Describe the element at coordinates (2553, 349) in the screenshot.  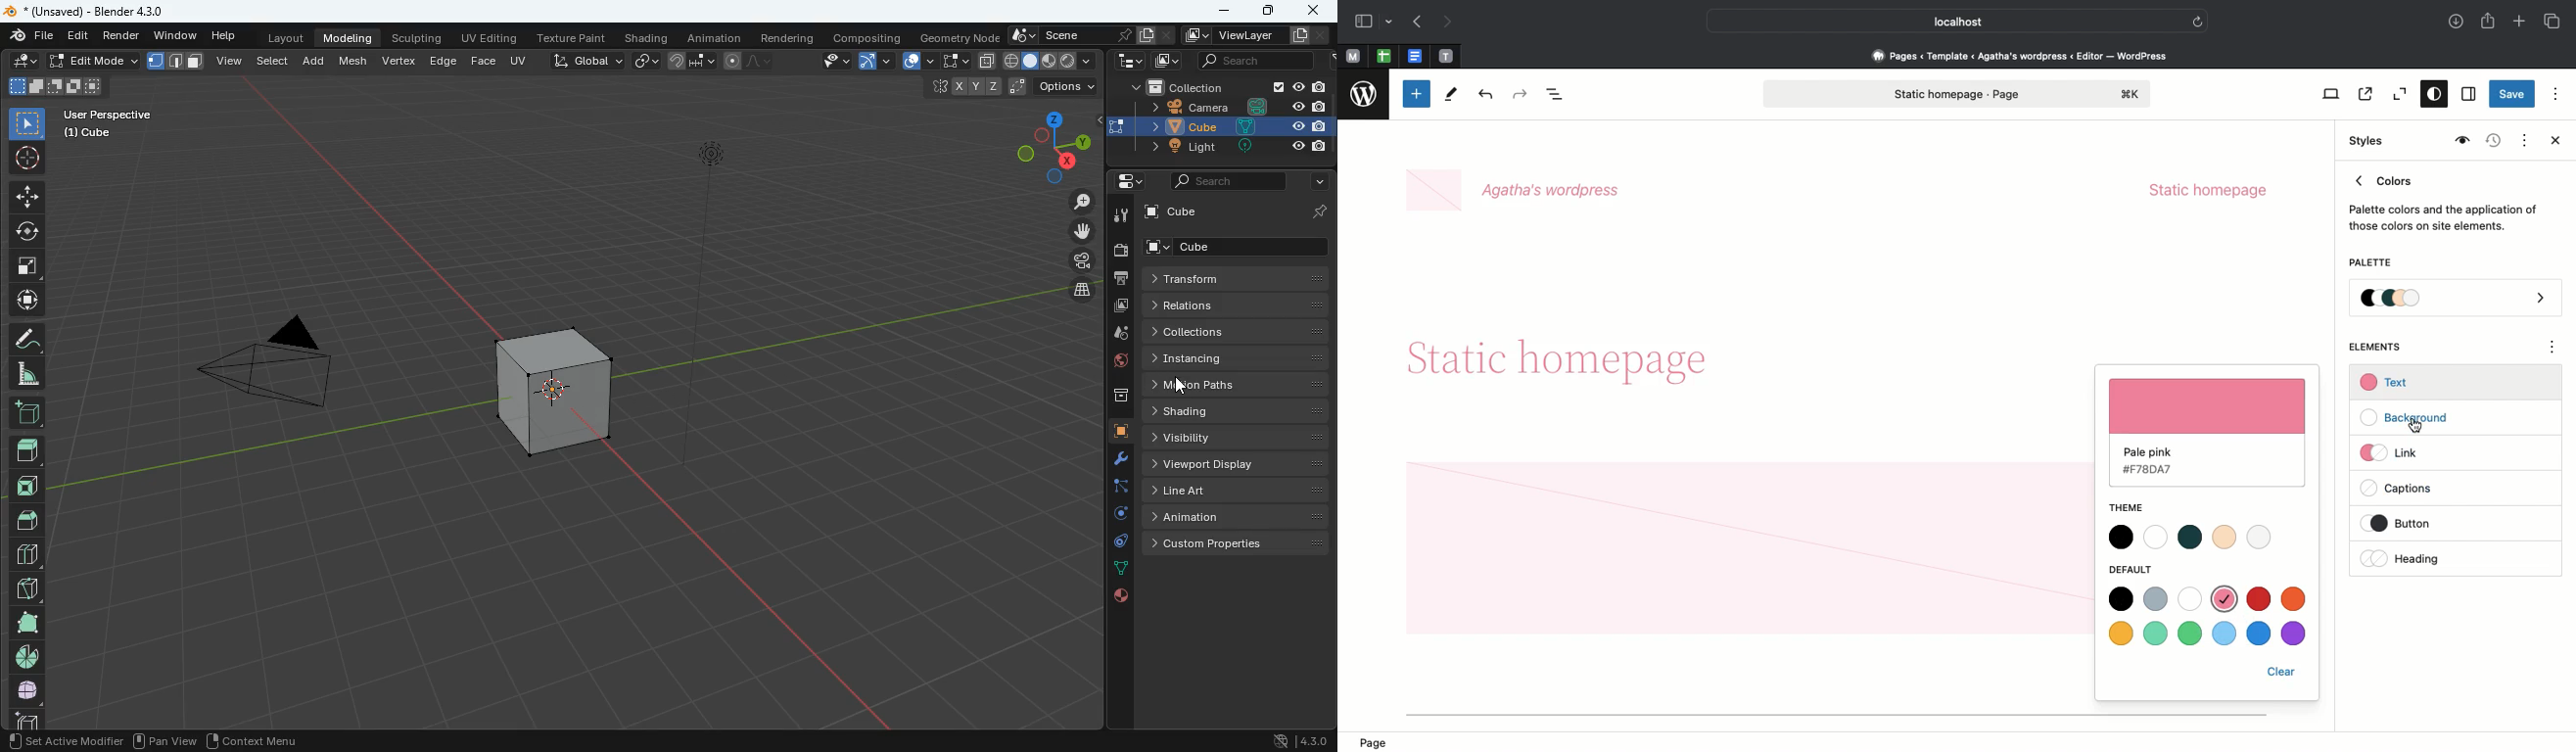
I see `options` at that location.